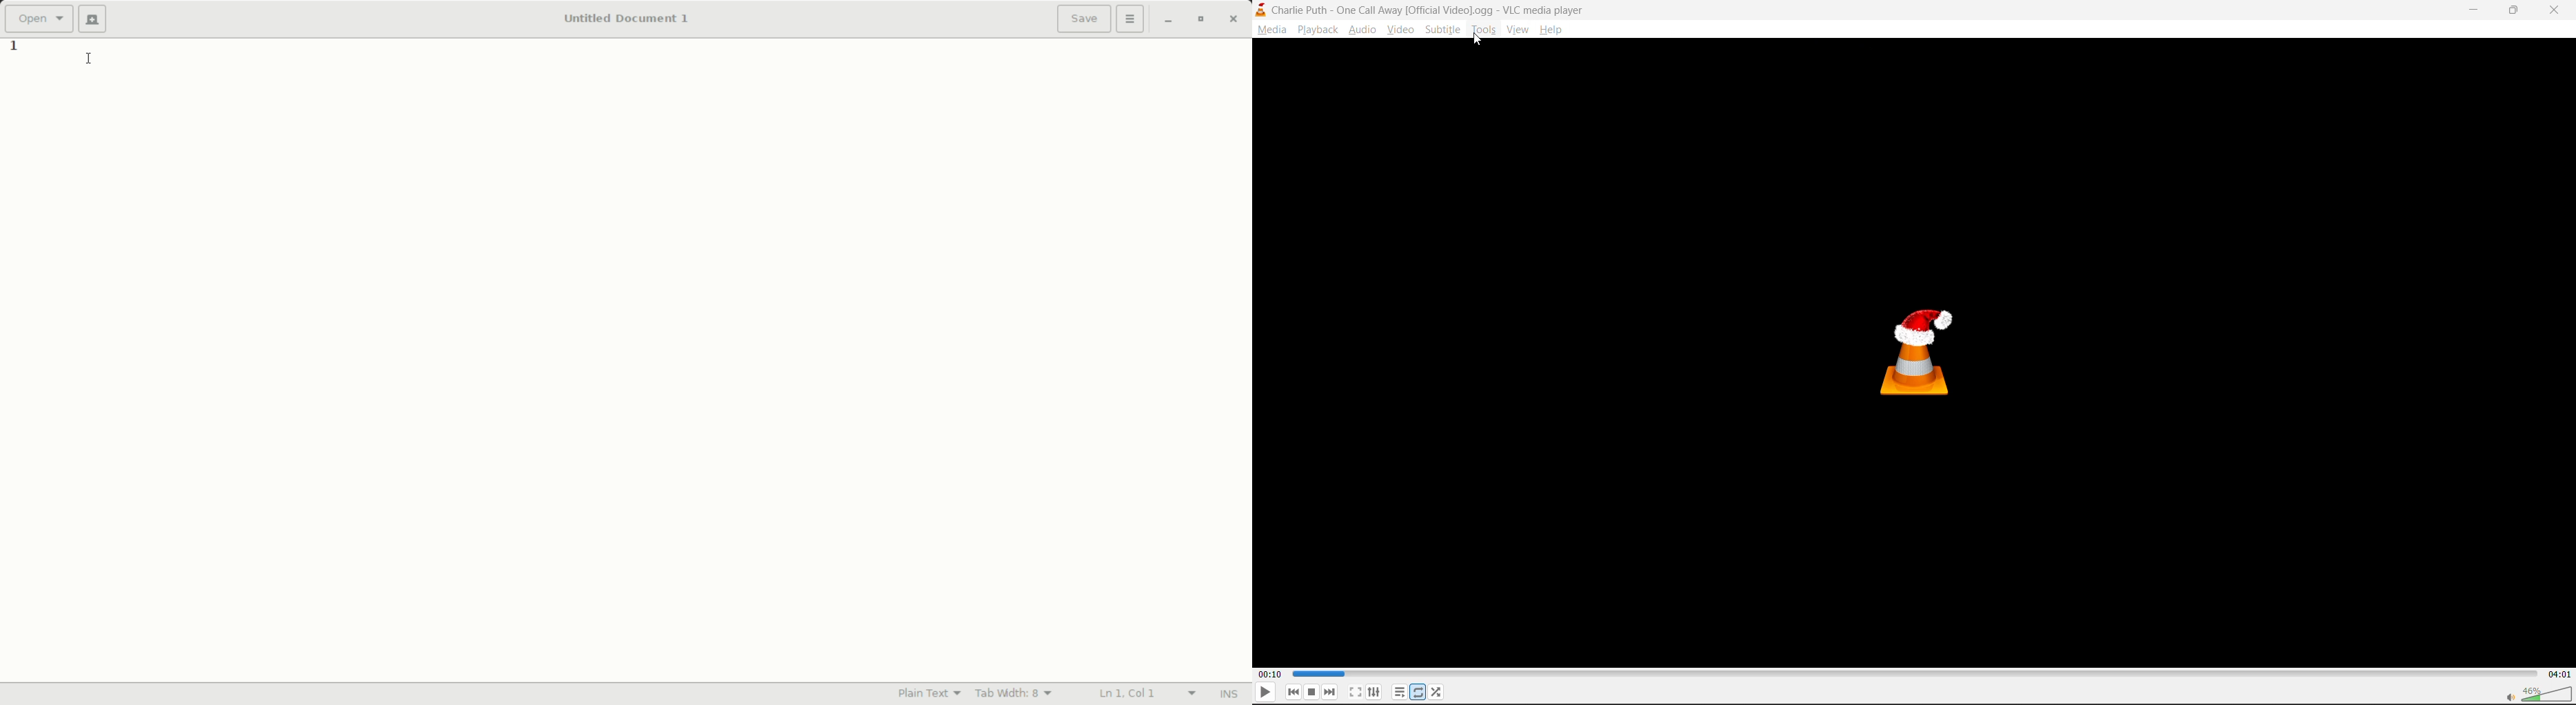  I want to click on settings, so click(1376, 691).